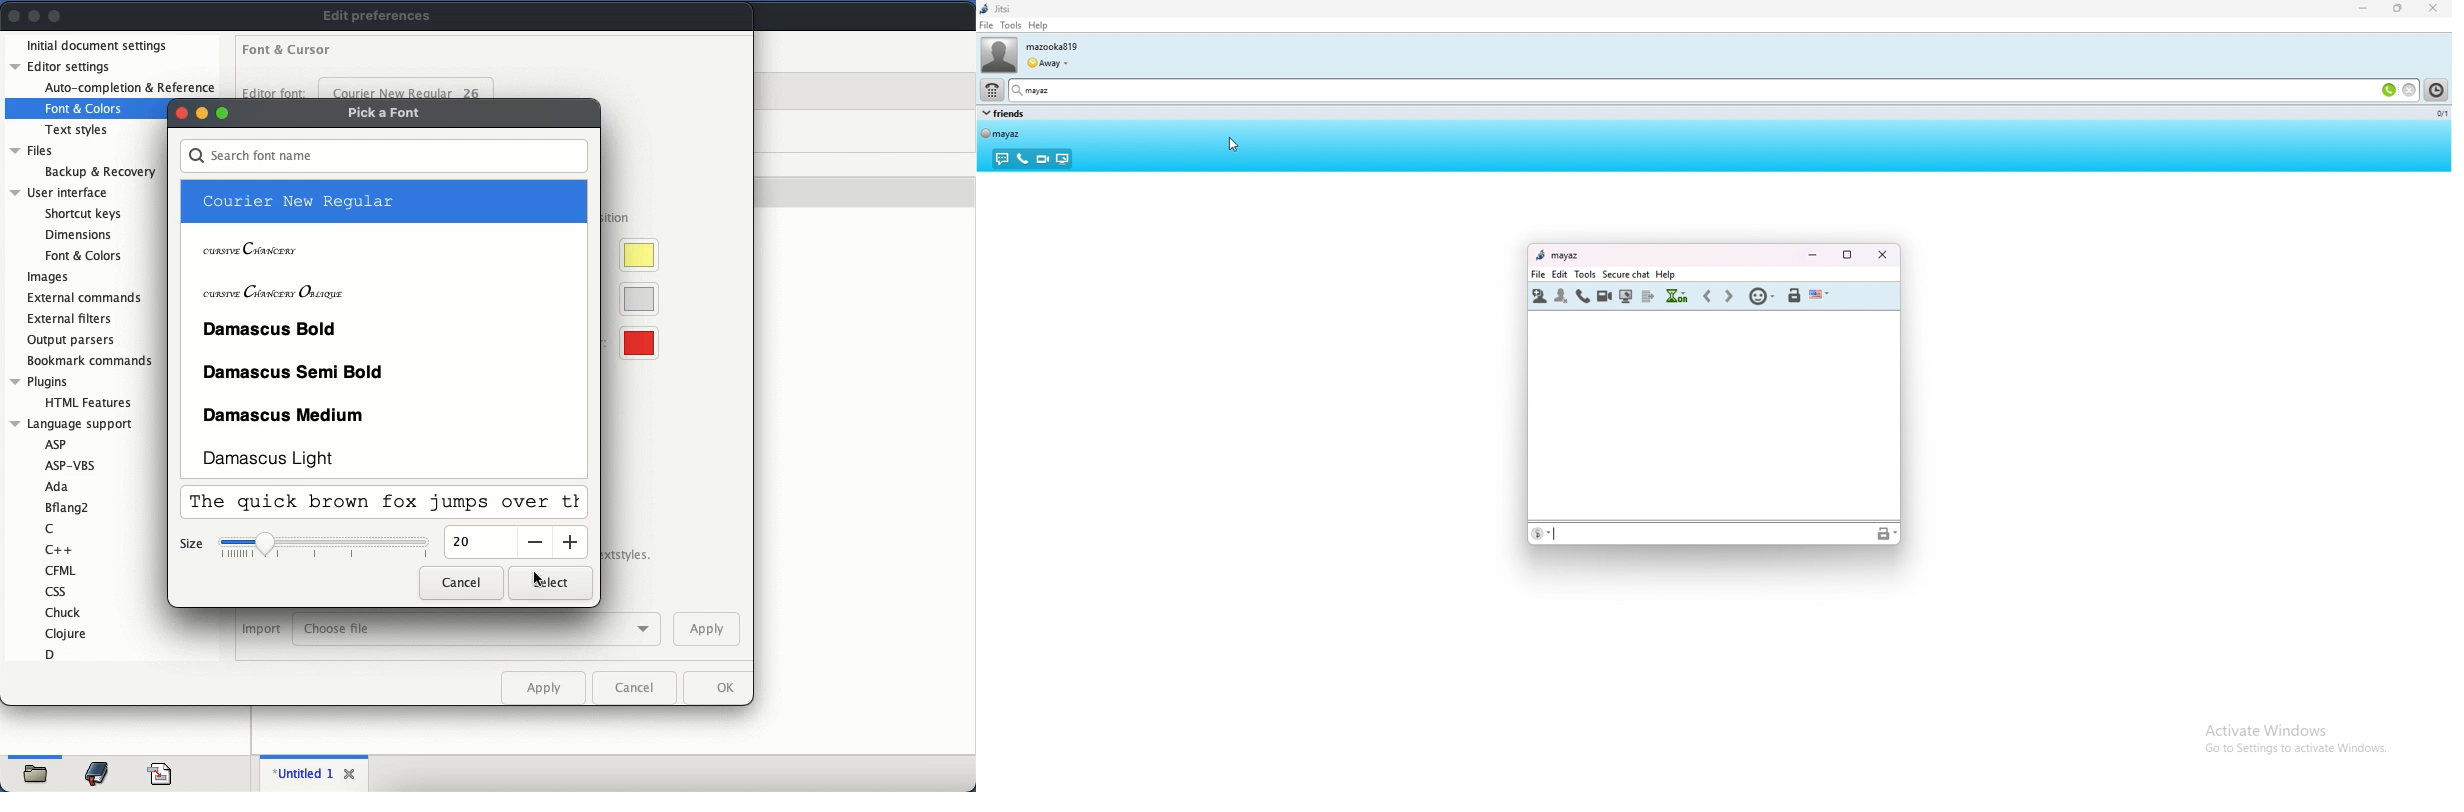 The width and height of the screenshot is (2464, 812). What do you see at coordinates (79, 129) in the screenshot?
I see `text styles` at bounding box center [79, 129].